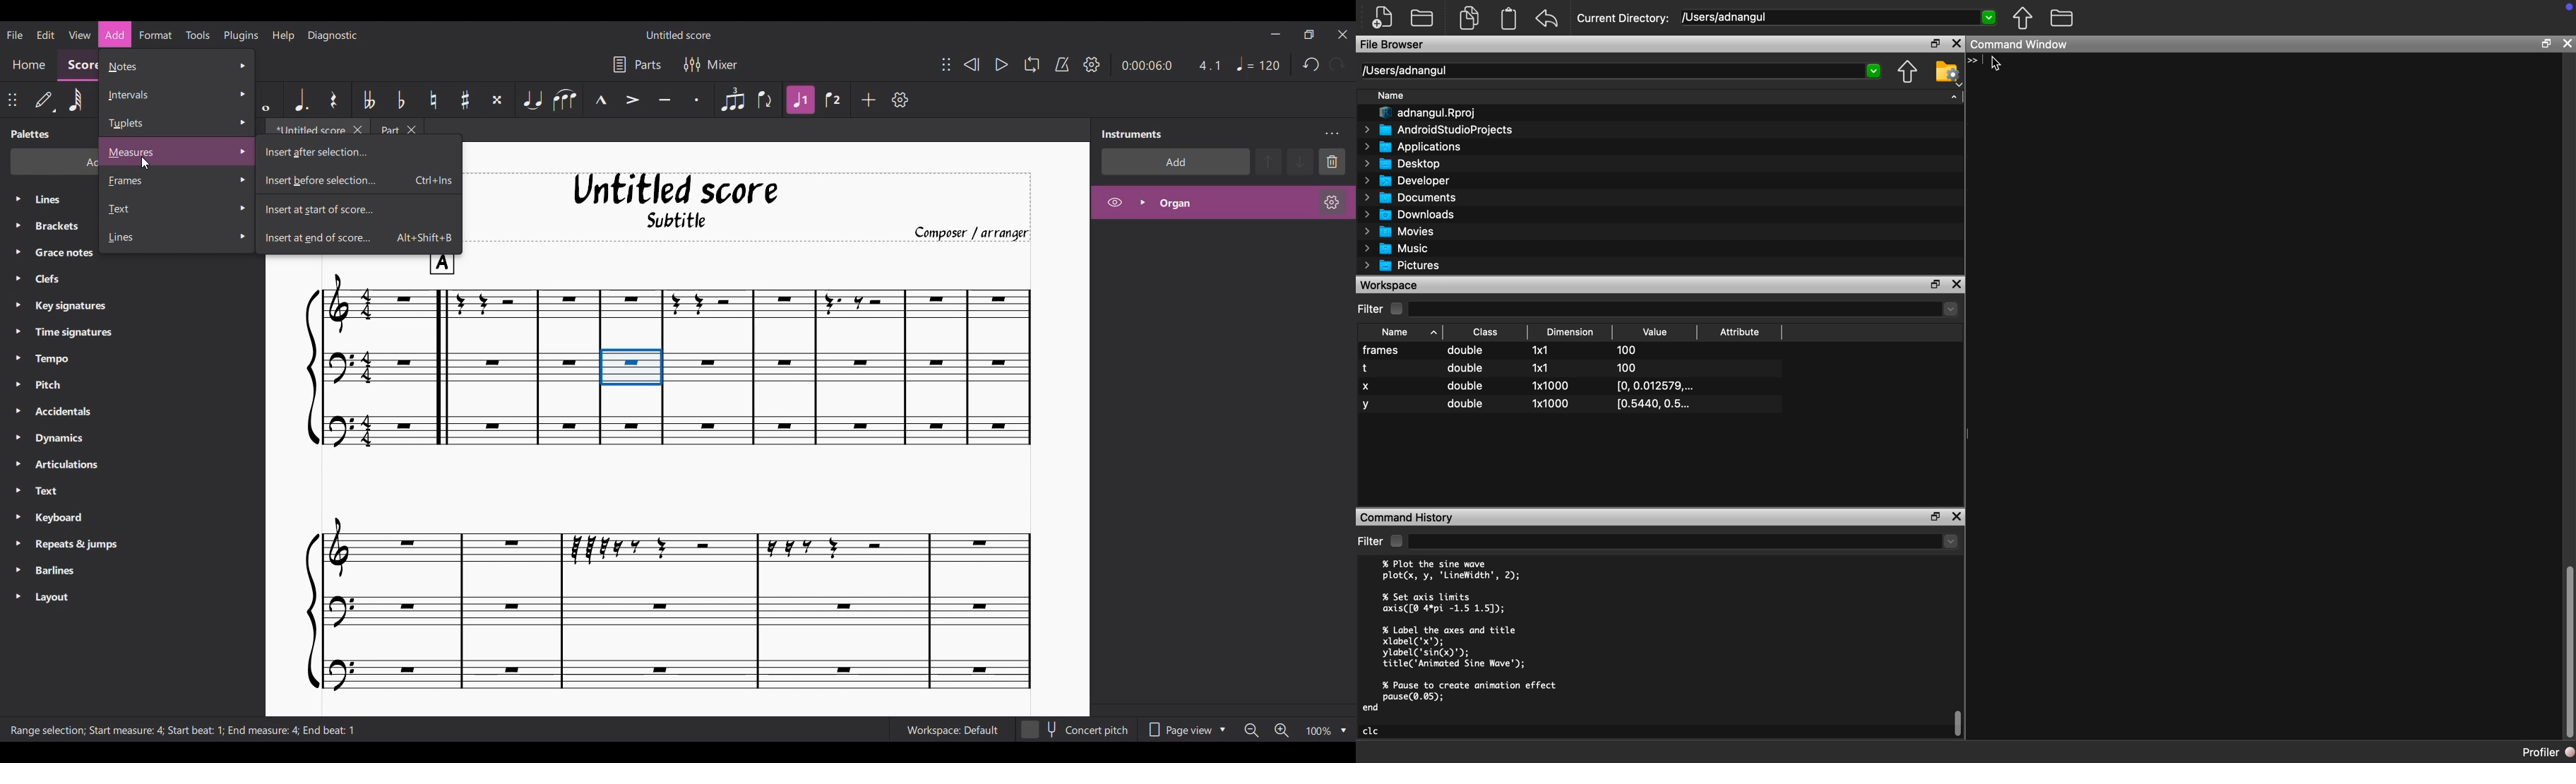 The image size is (2576, 784). Describe the element at coordinates (1907, 72) in the screenshot. I see `Parent Directory` at that location.